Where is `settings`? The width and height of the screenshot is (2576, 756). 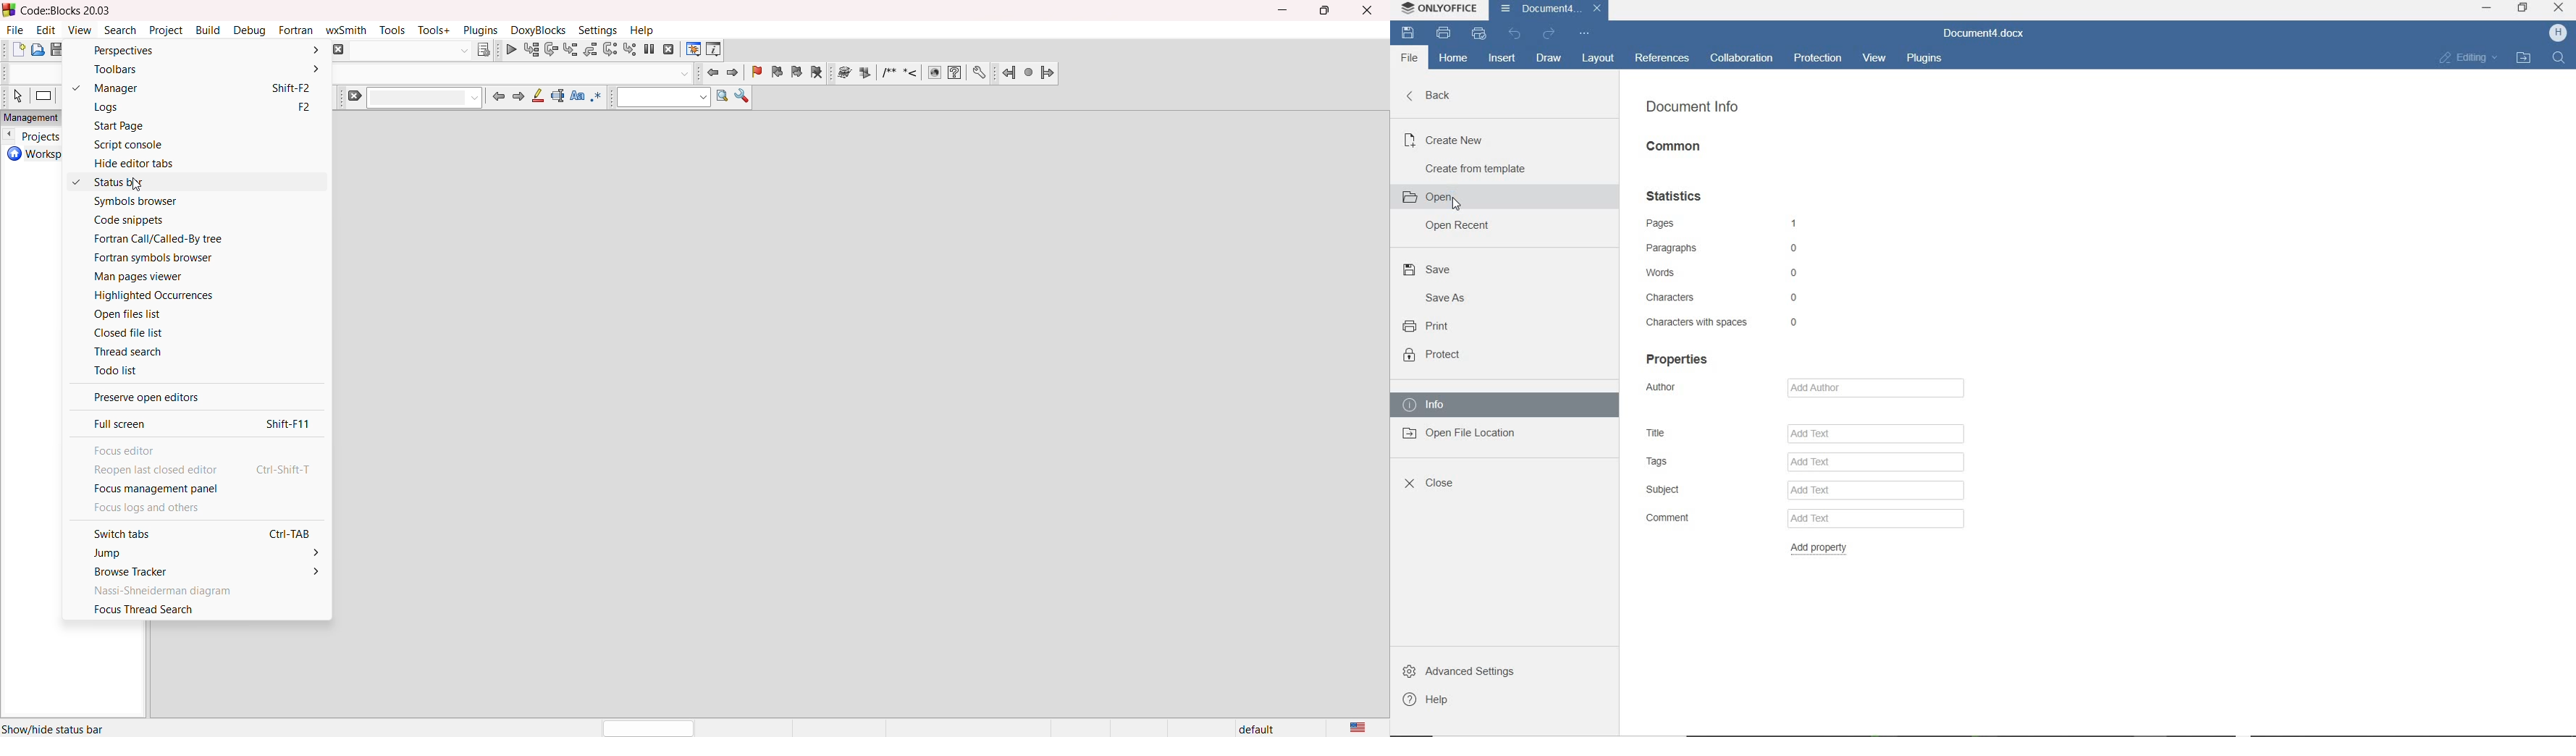 settings is located at coordinates (599, 30).